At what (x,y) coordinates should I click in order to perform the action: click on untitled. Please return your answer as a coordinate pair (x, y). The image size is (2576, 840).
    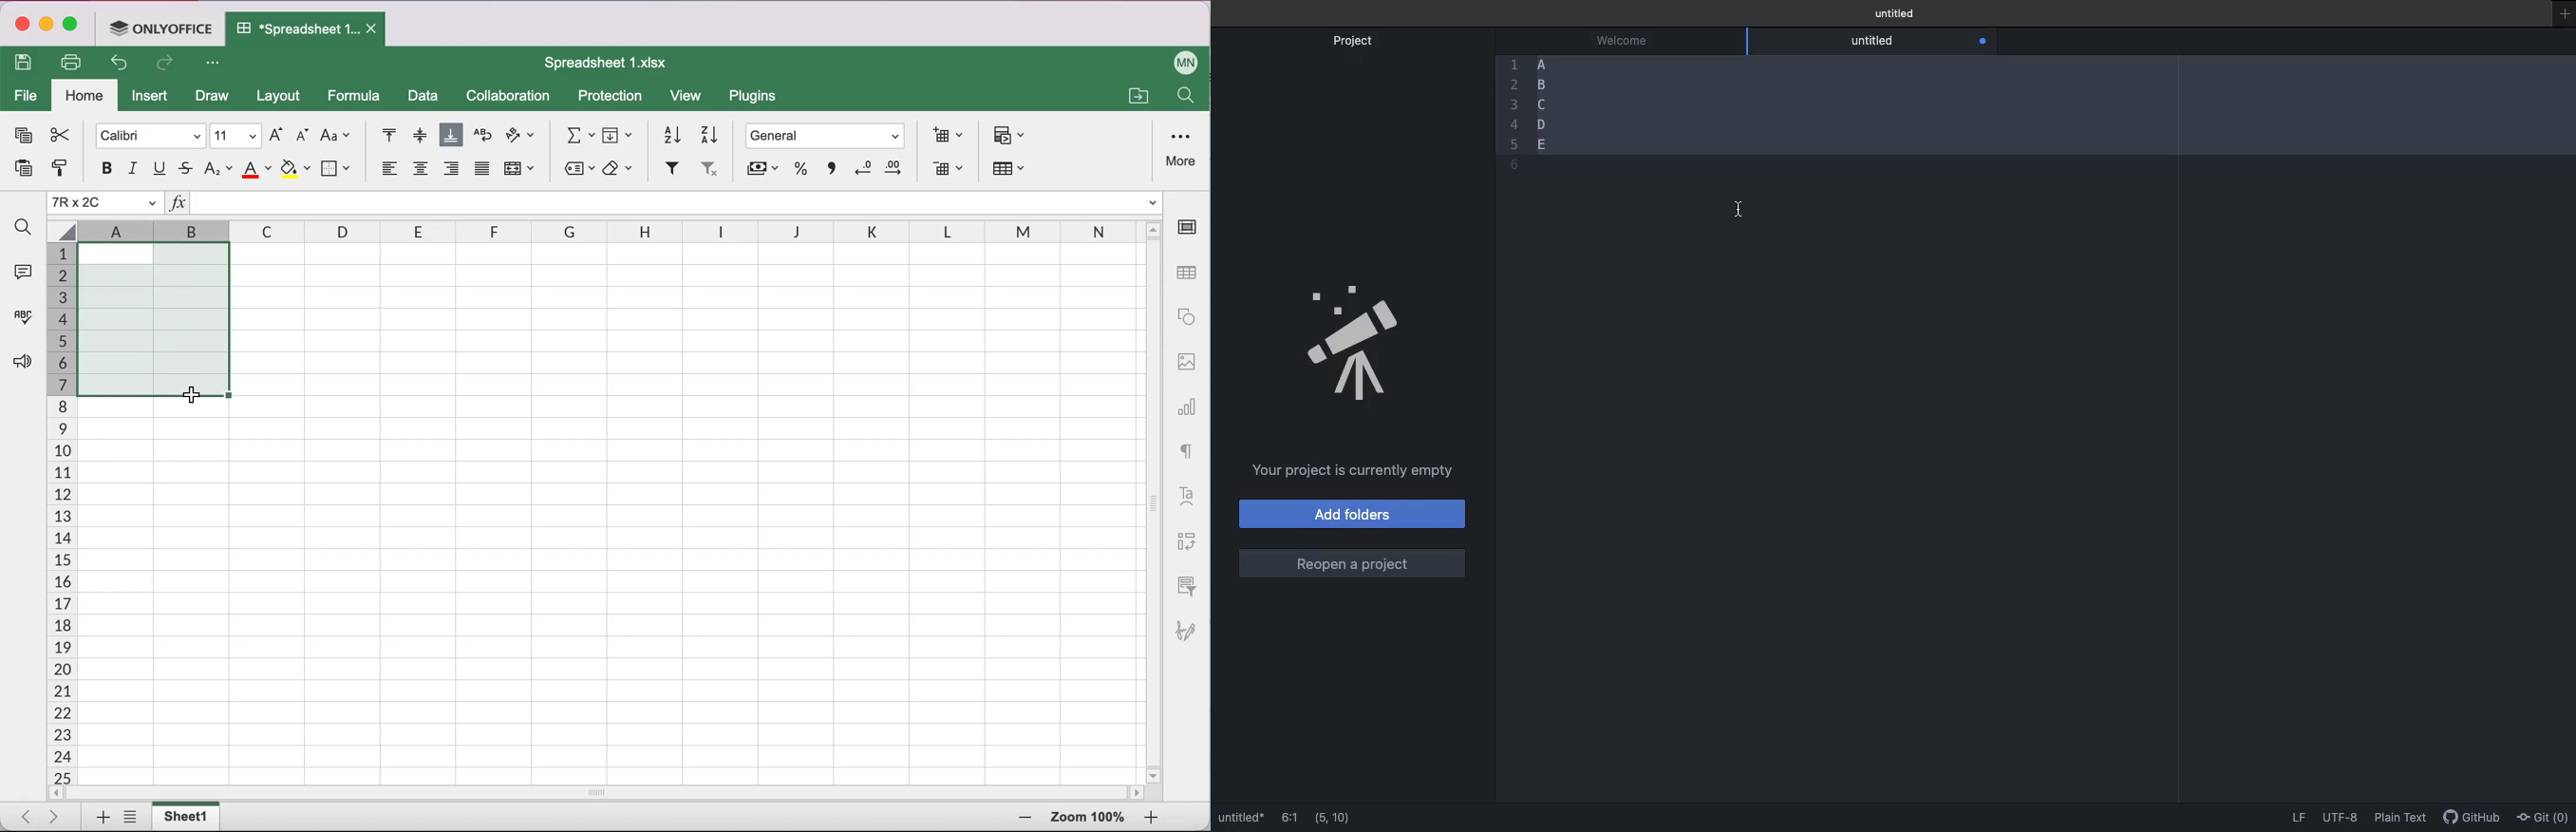
    Looking at the image, I should click on (1893, 12).